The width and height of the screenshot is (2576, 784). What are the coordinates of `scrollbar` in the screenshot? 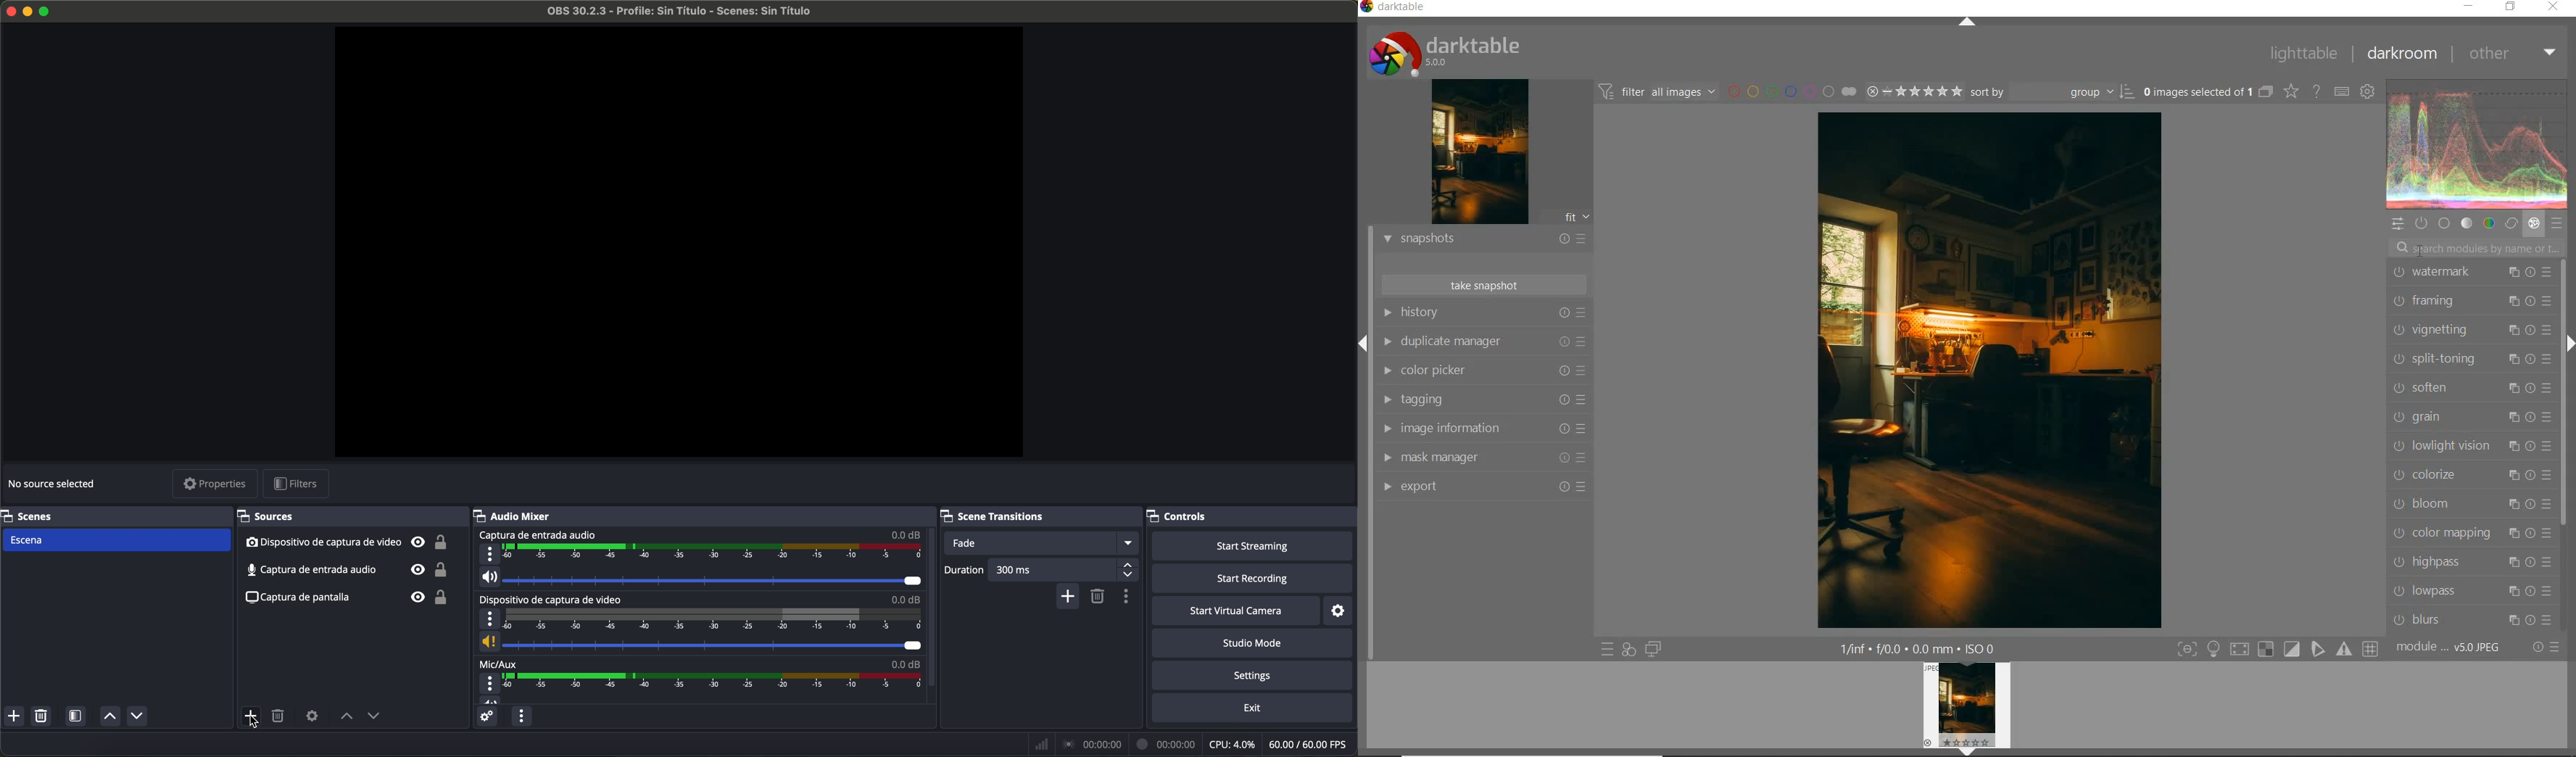 It's located at (2563, 393).